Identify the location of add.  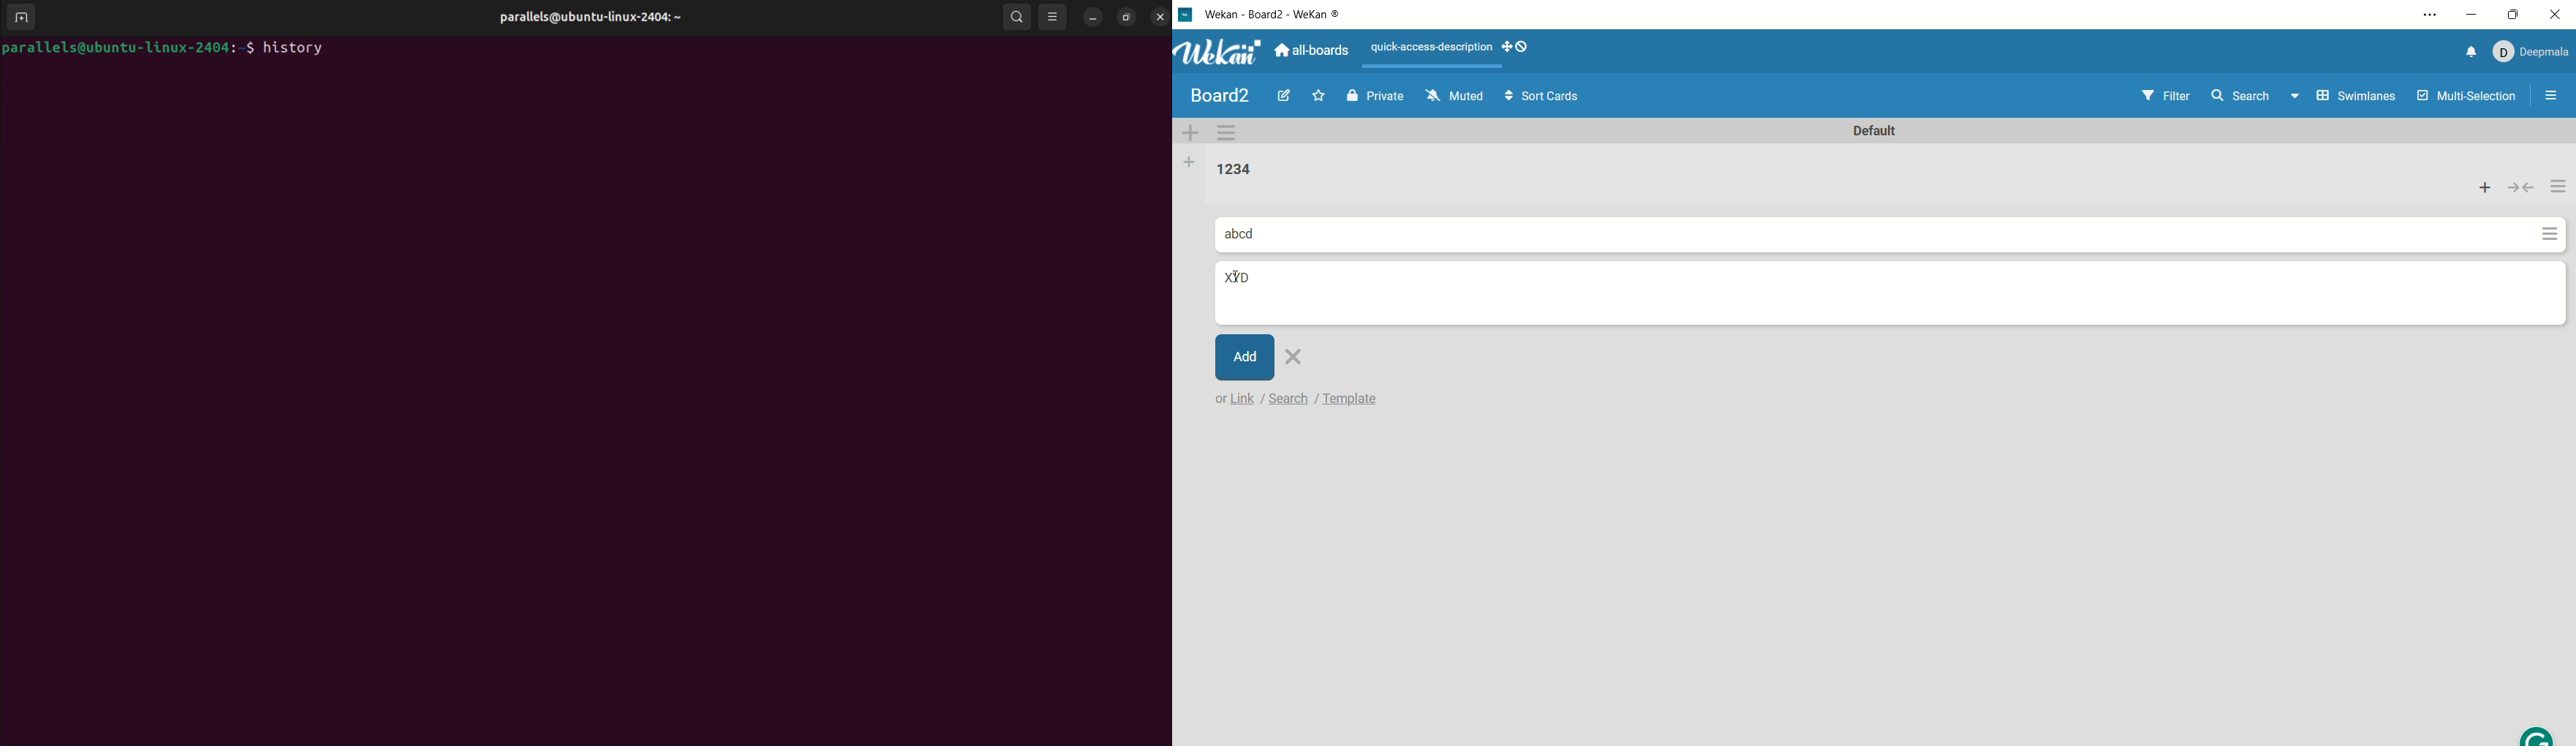
(1246, 359).